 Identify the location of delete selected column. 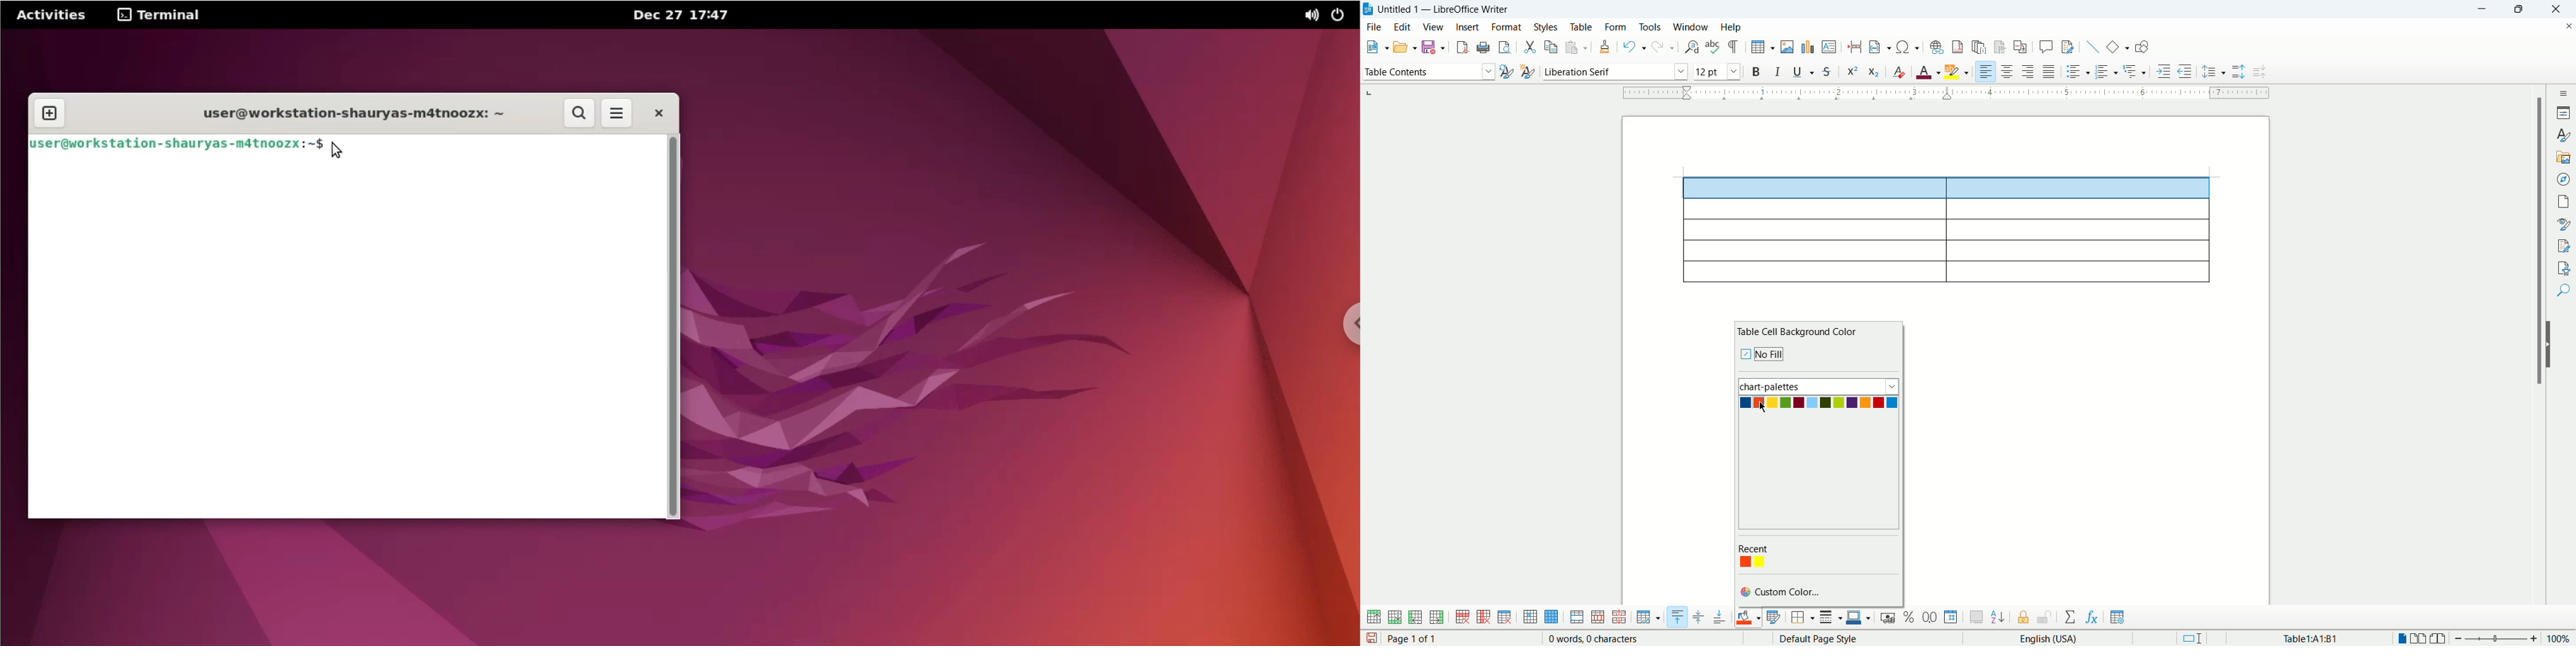
(1484, 618).